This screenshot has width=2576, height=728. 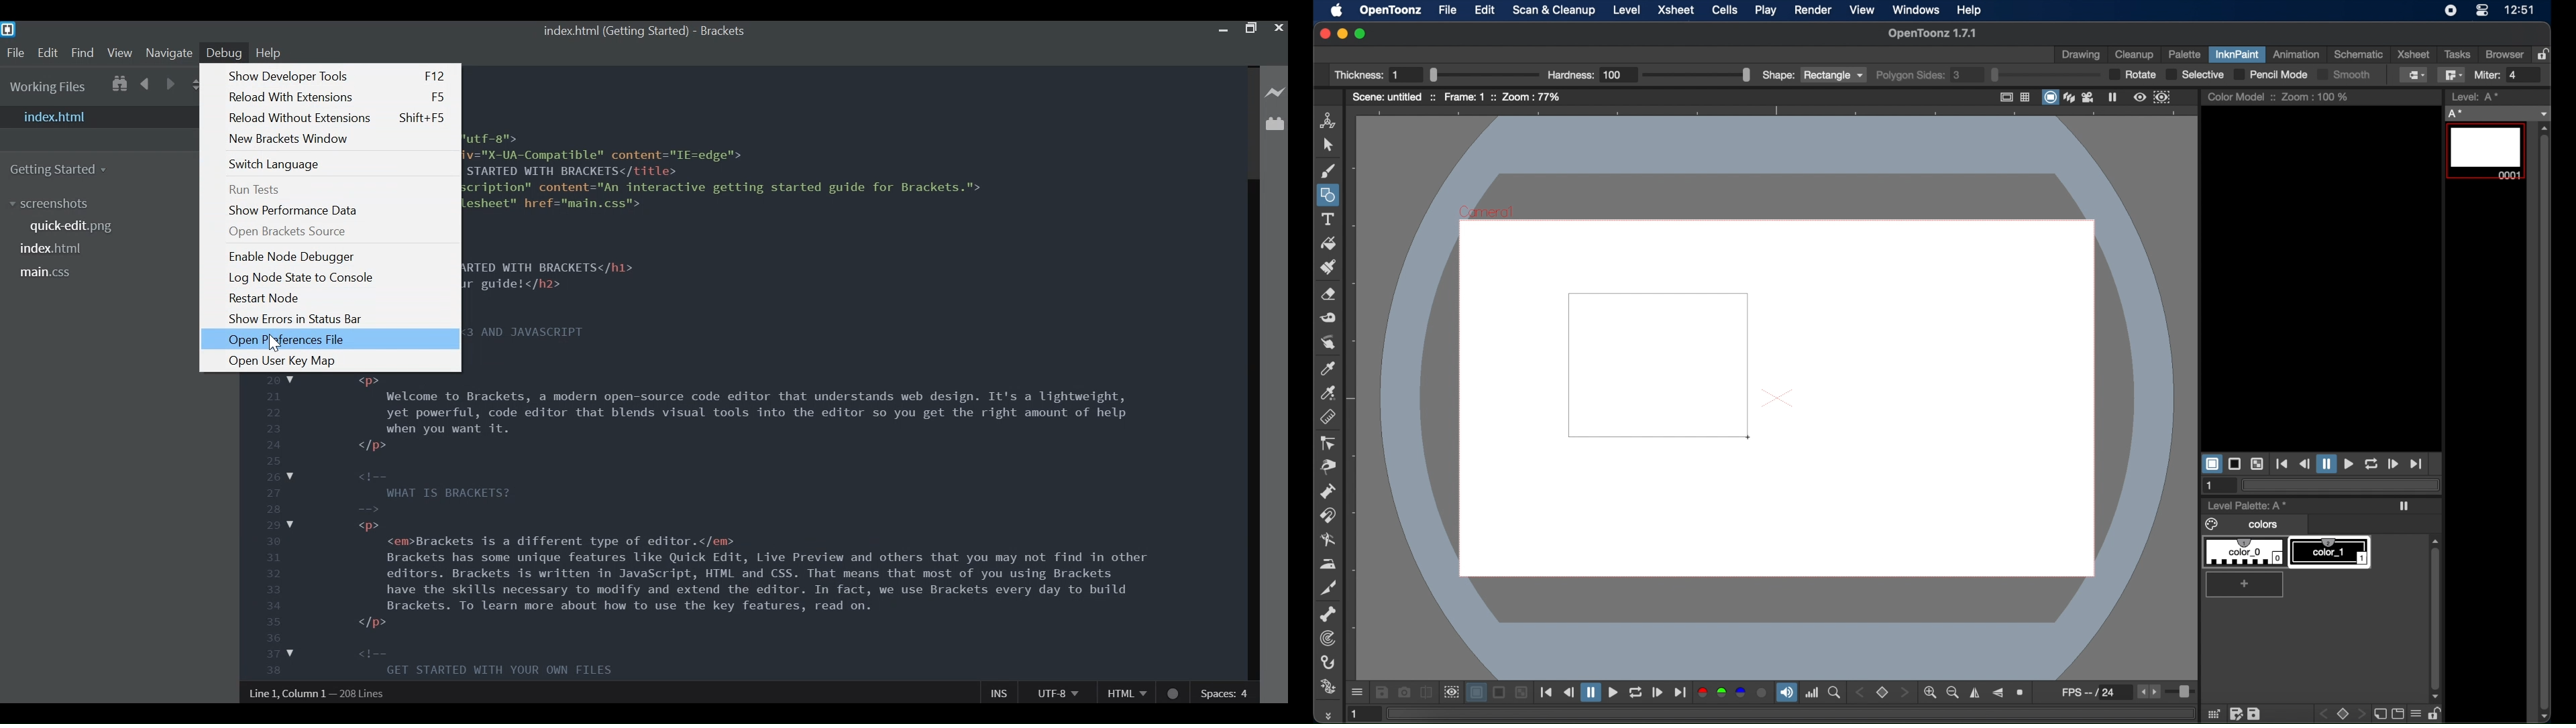 What do you see at coordinates (1426, 692) in the screenshot?
I see `compare to snapshot` at bounding box center [1426, 692].